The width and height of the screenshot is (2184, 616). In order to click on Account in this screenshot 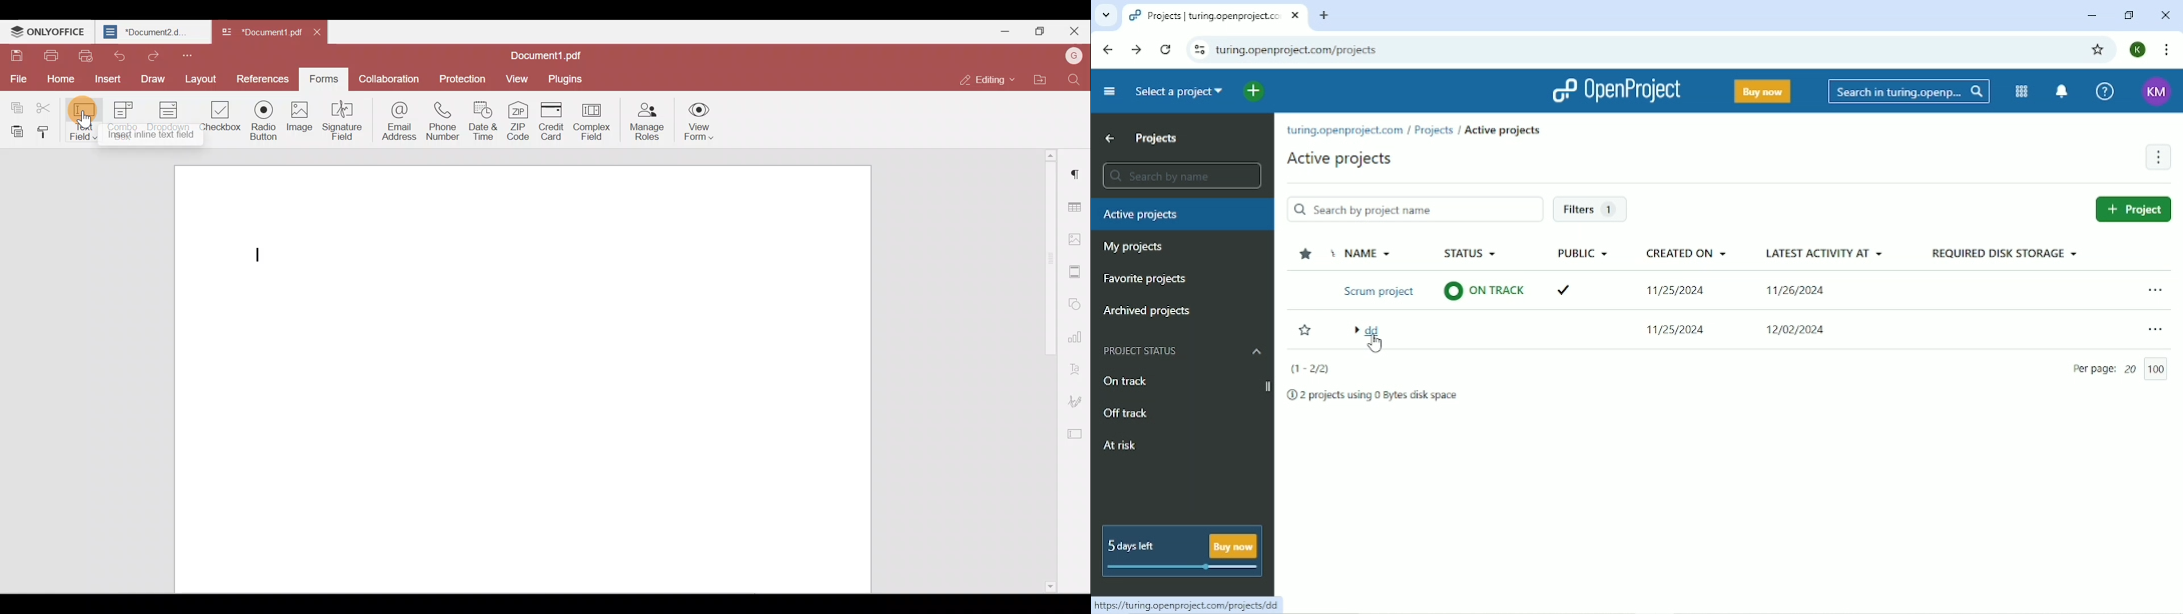, I will do `click(2157, 92)`.